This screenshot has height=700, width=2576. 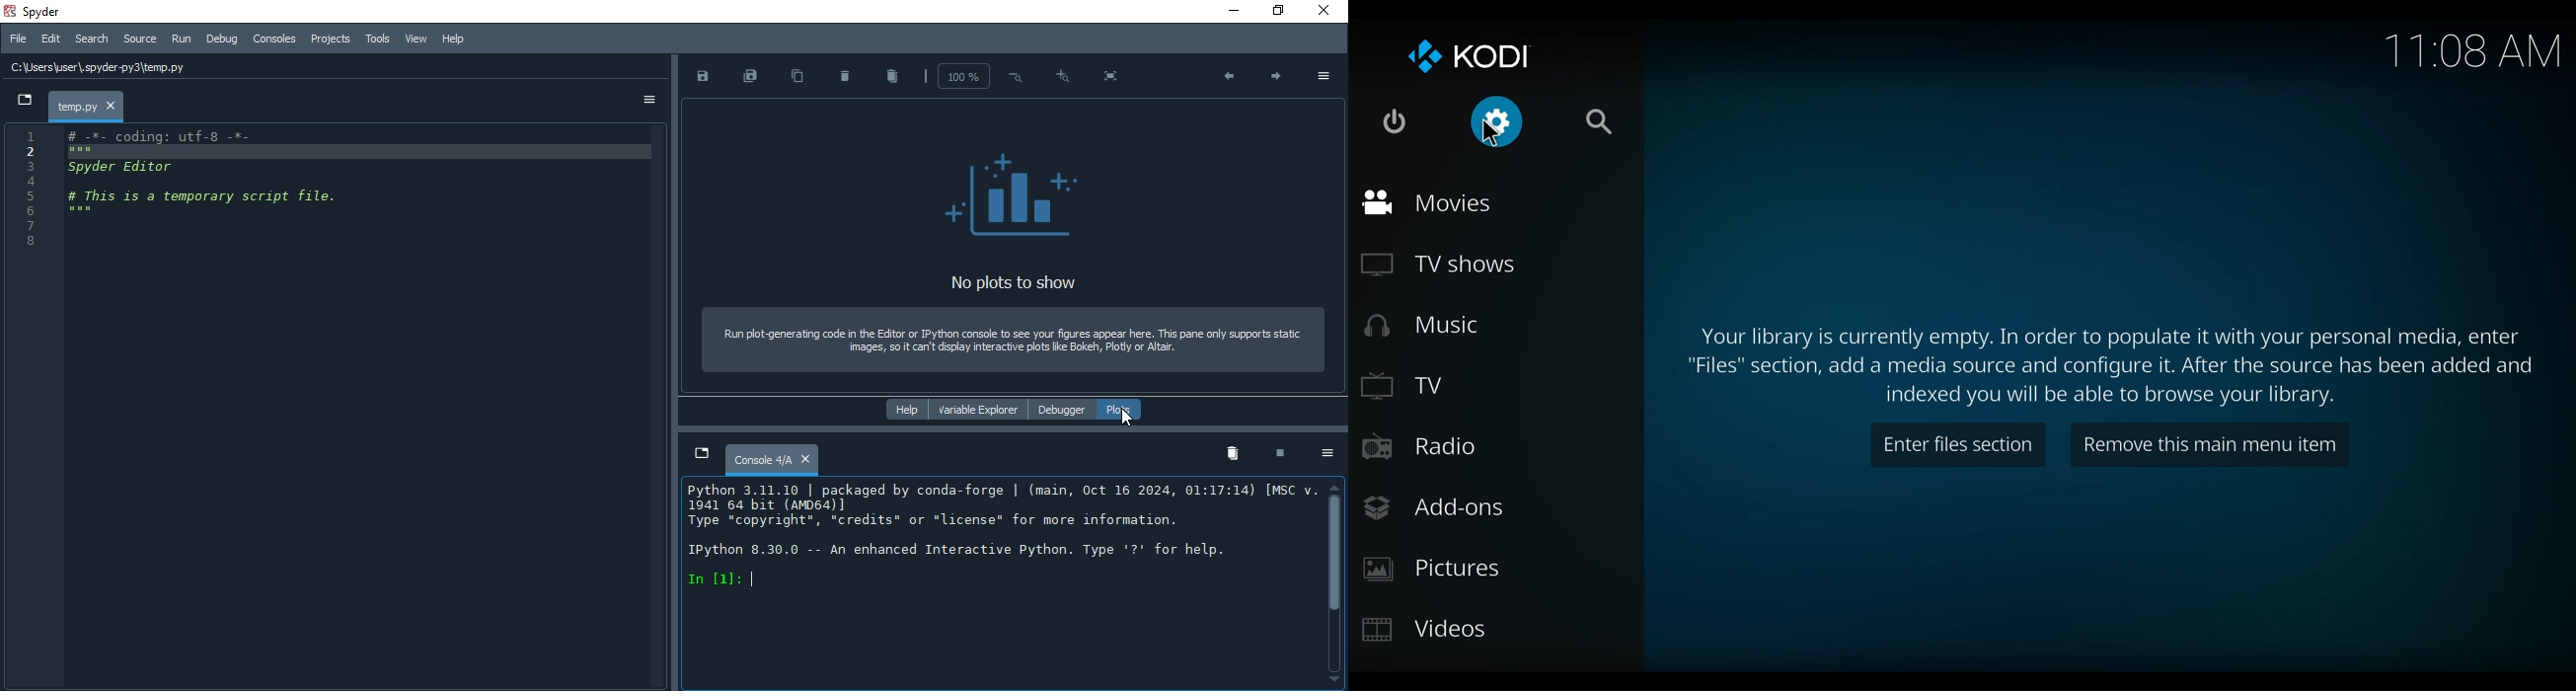 I want to click on Pictures, so click(x=1437, y=569).